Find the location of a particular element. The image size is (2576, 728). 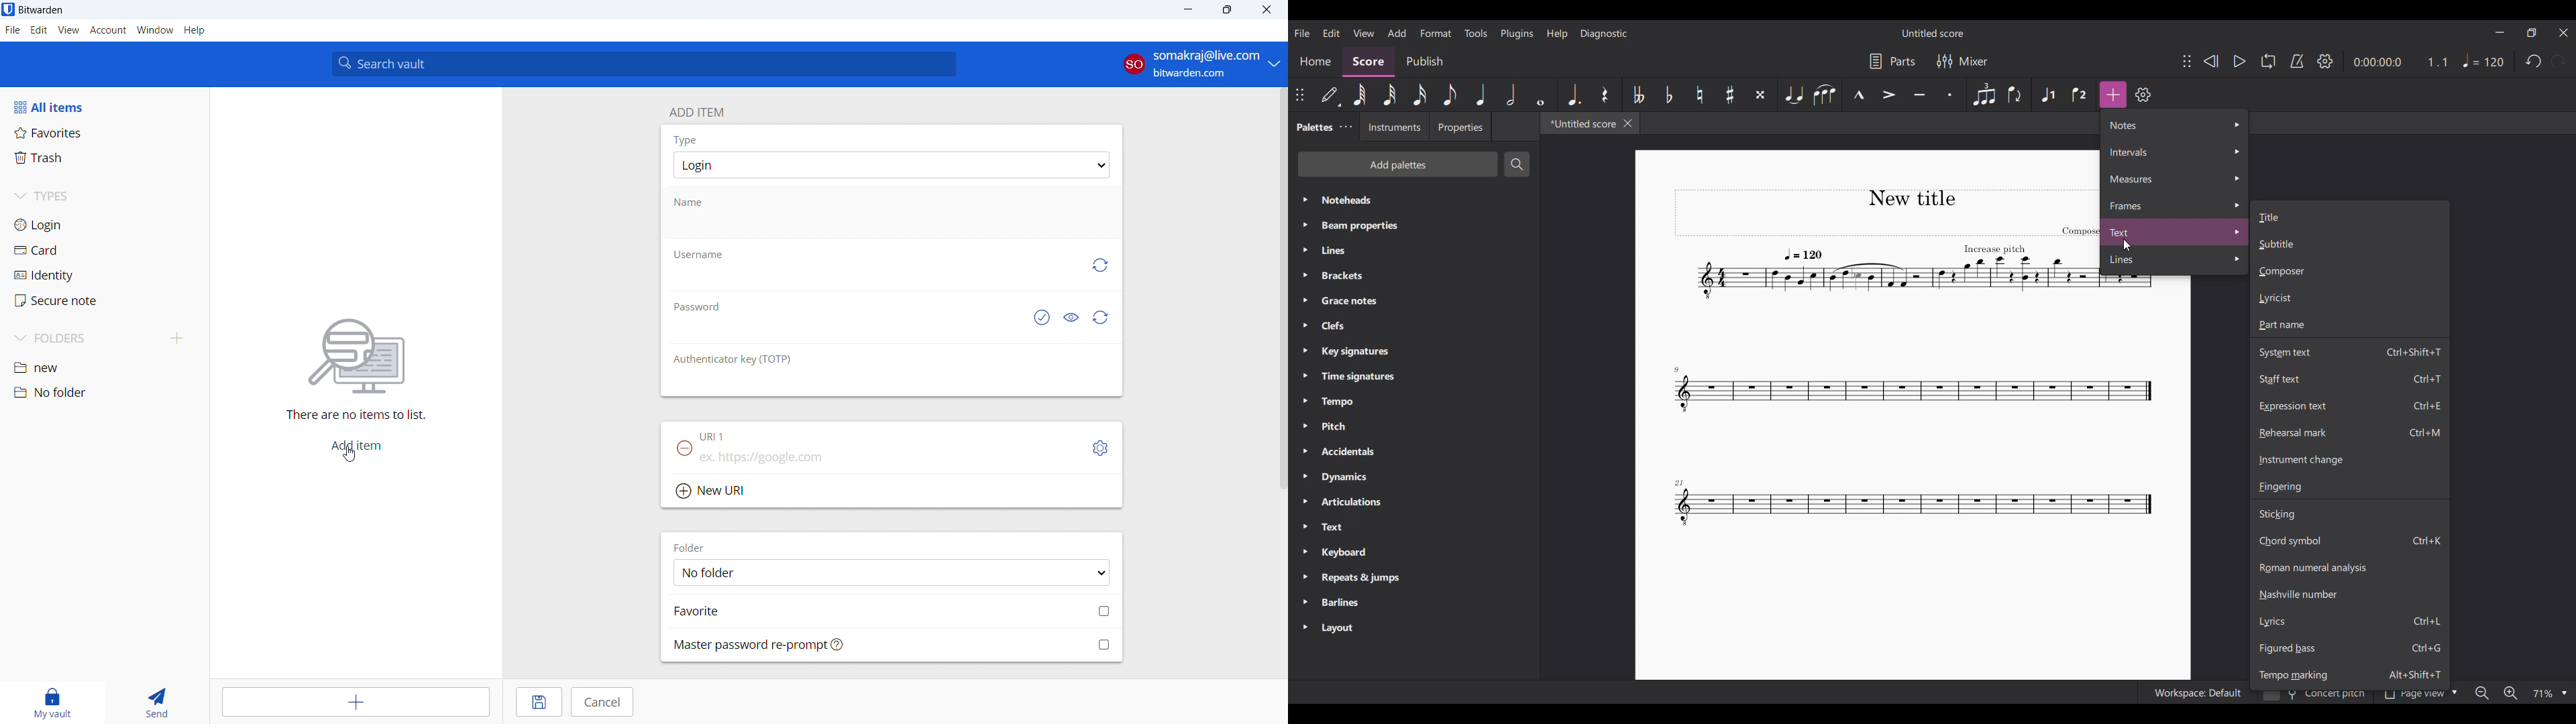

Edit menu is located at coordinates (1331, 32).